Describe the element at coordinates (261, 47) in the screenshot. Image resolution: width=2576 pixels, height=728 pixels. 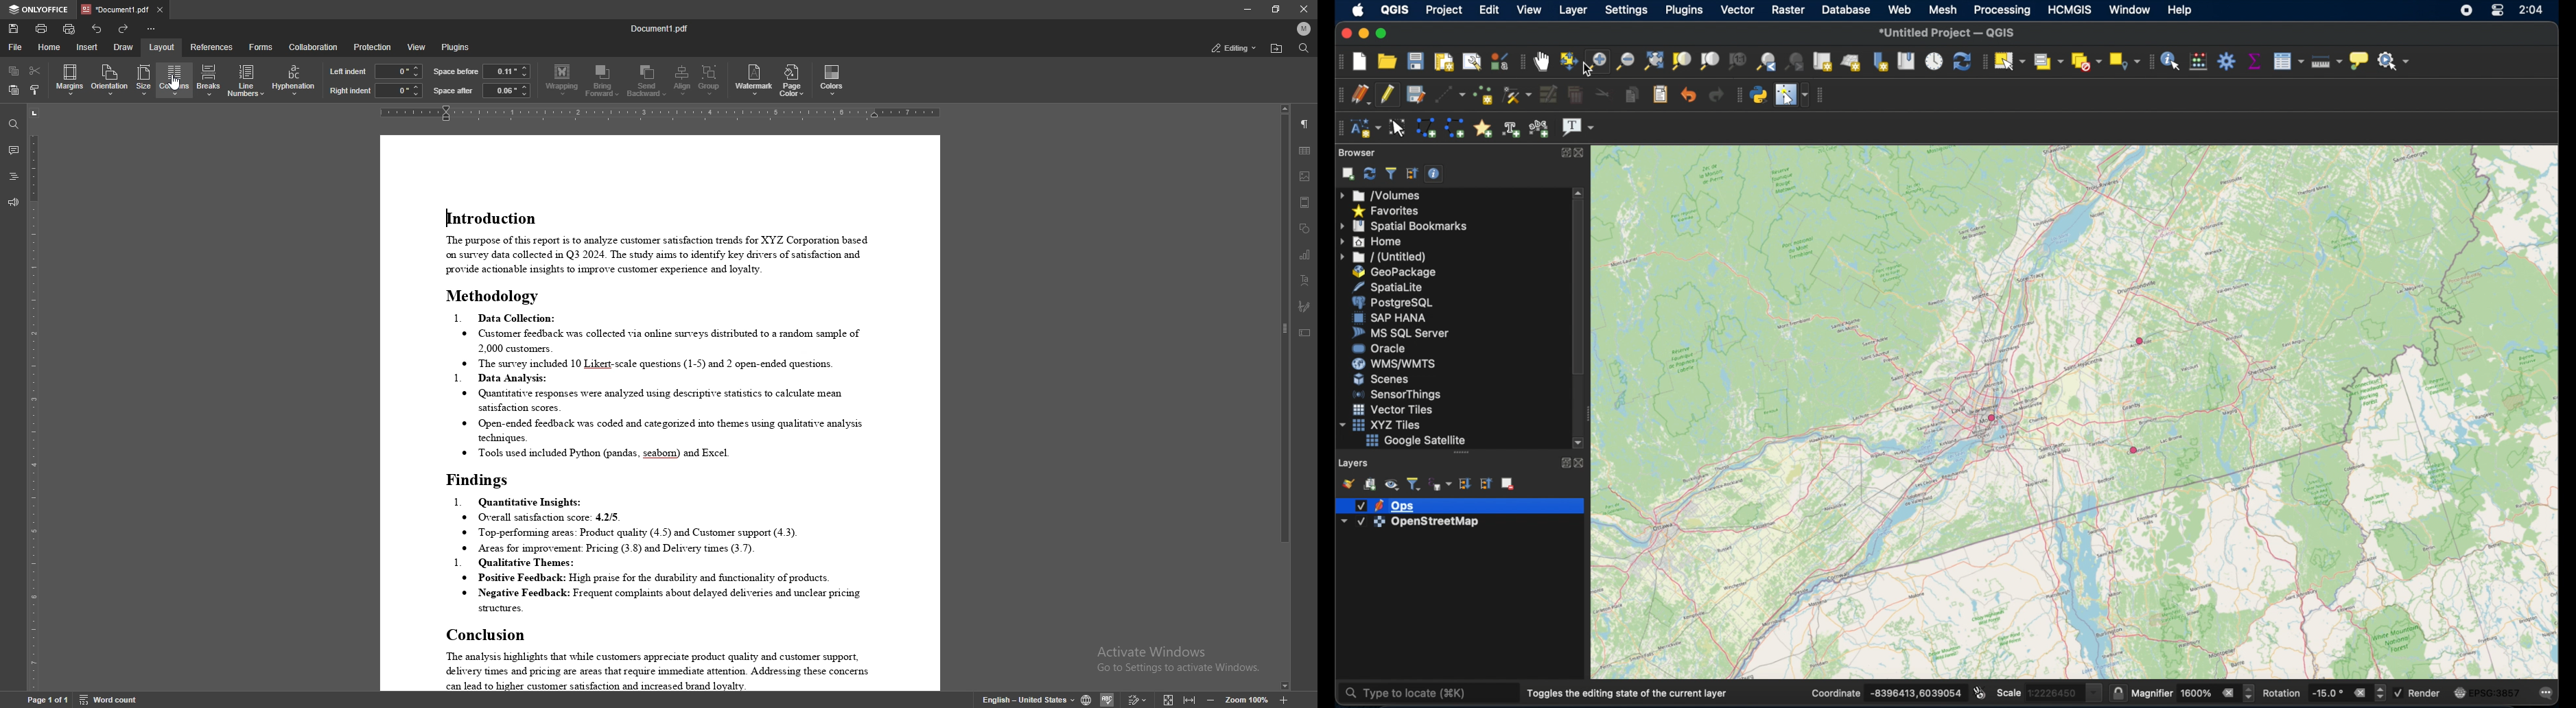
I see `forms` at that location.